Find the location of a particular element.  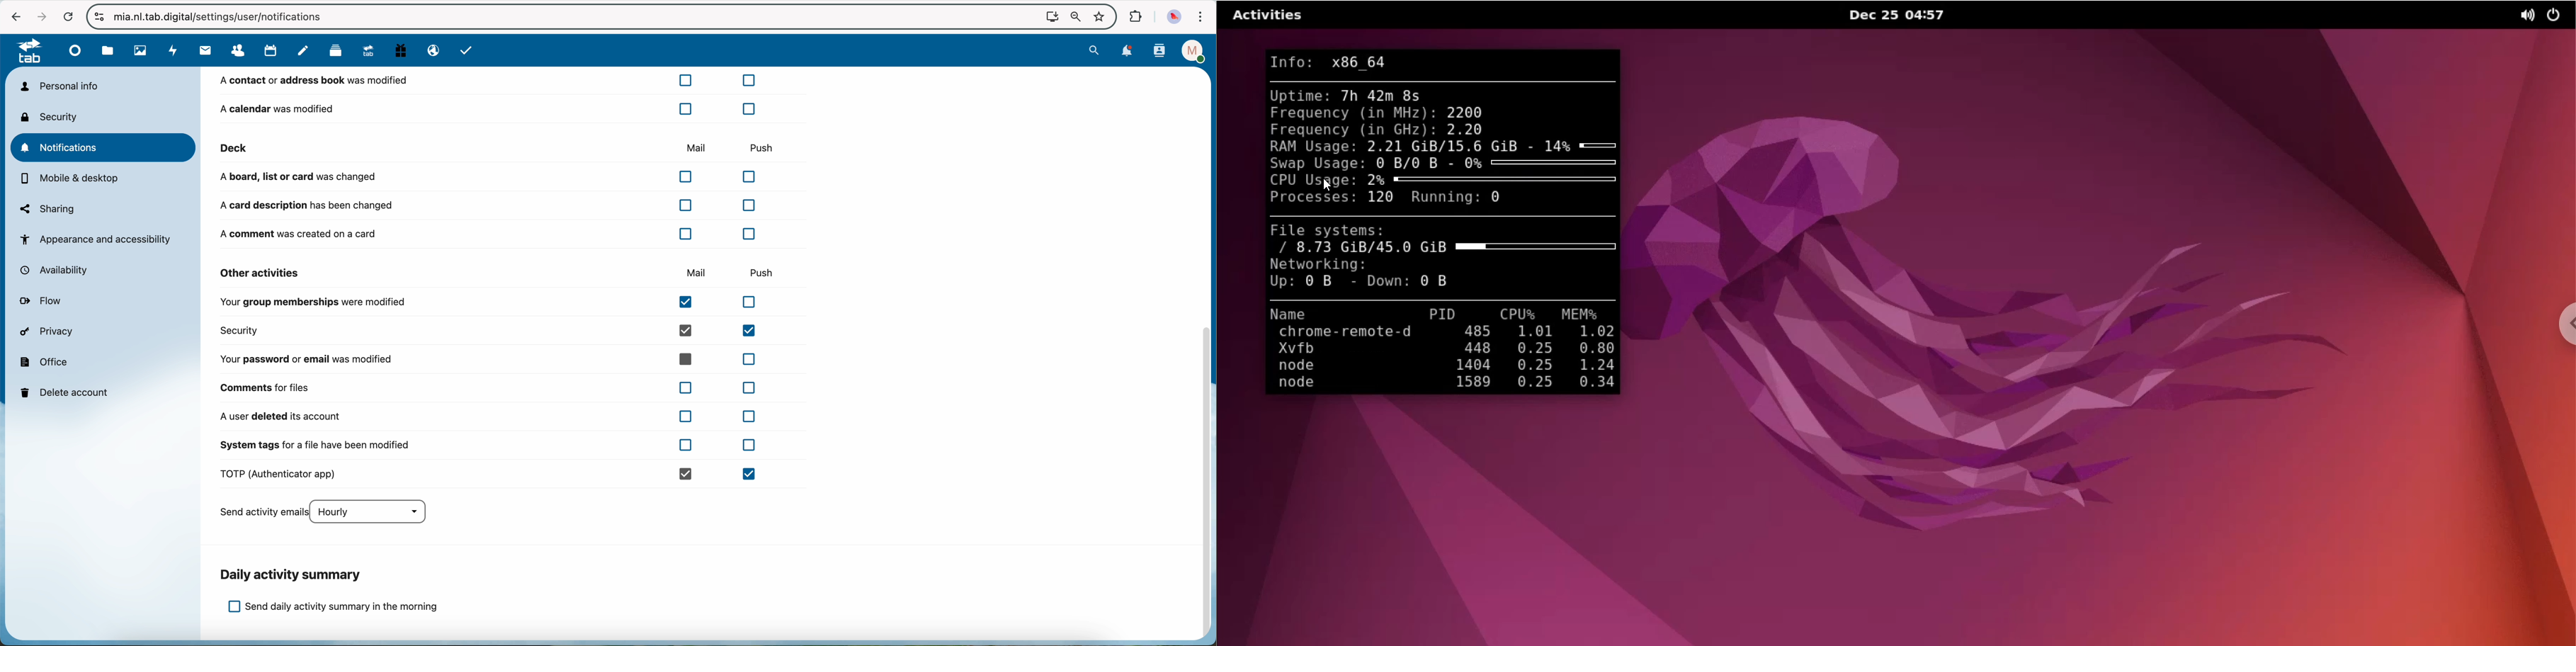

free trial PC is located at coordinates (402, 52).